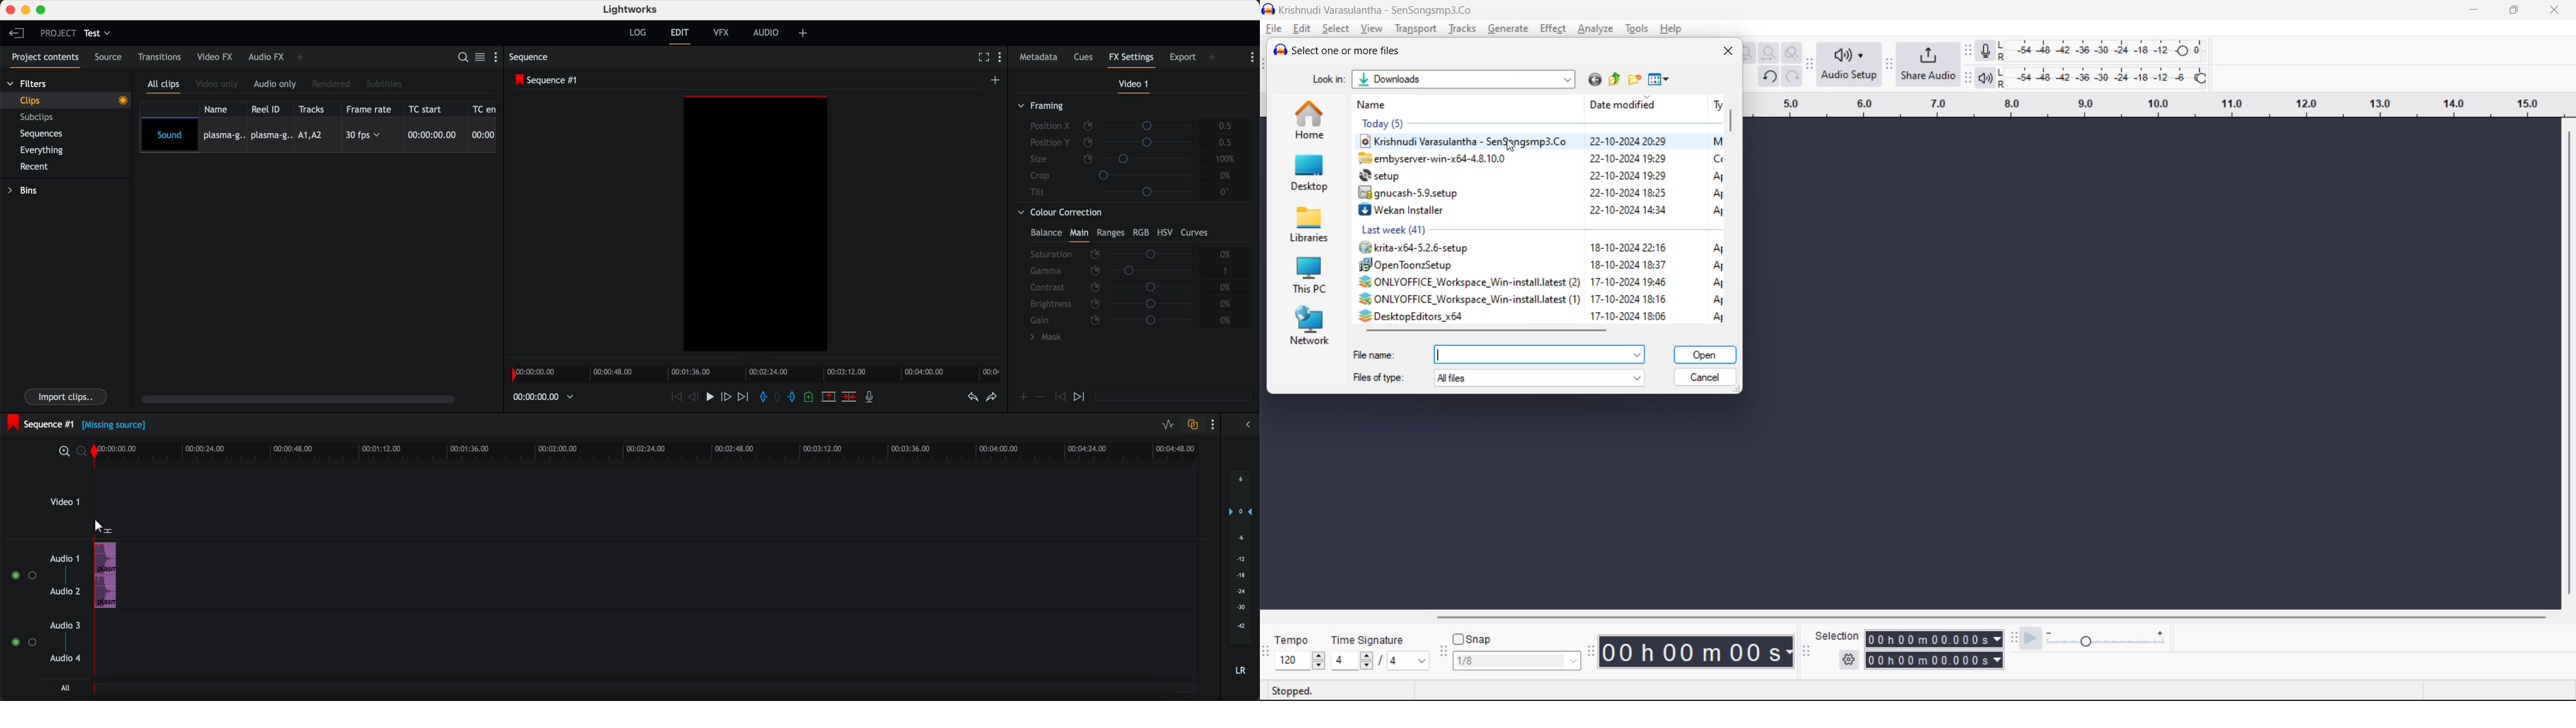  I want to click on playback meter toolbar, so click(1967, 78).